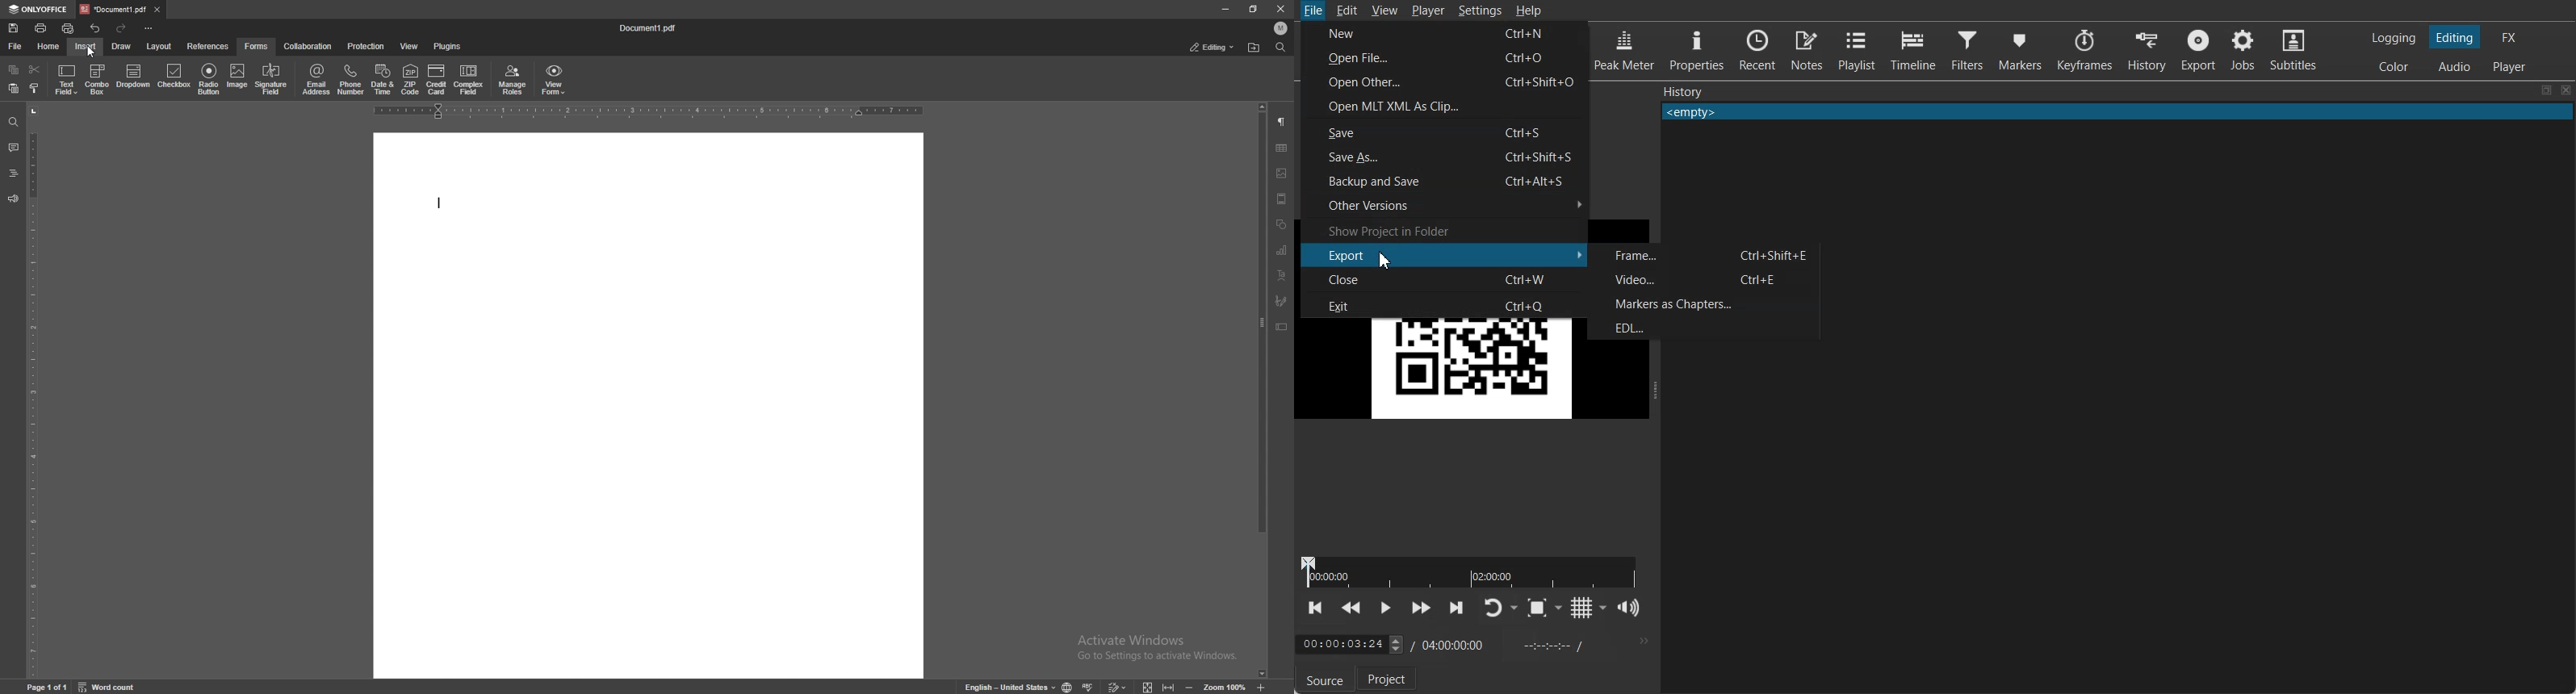  What do you see at coordinates (1280, 46) in the screenshot?
I see `find` at bounding box center [1280, 46].